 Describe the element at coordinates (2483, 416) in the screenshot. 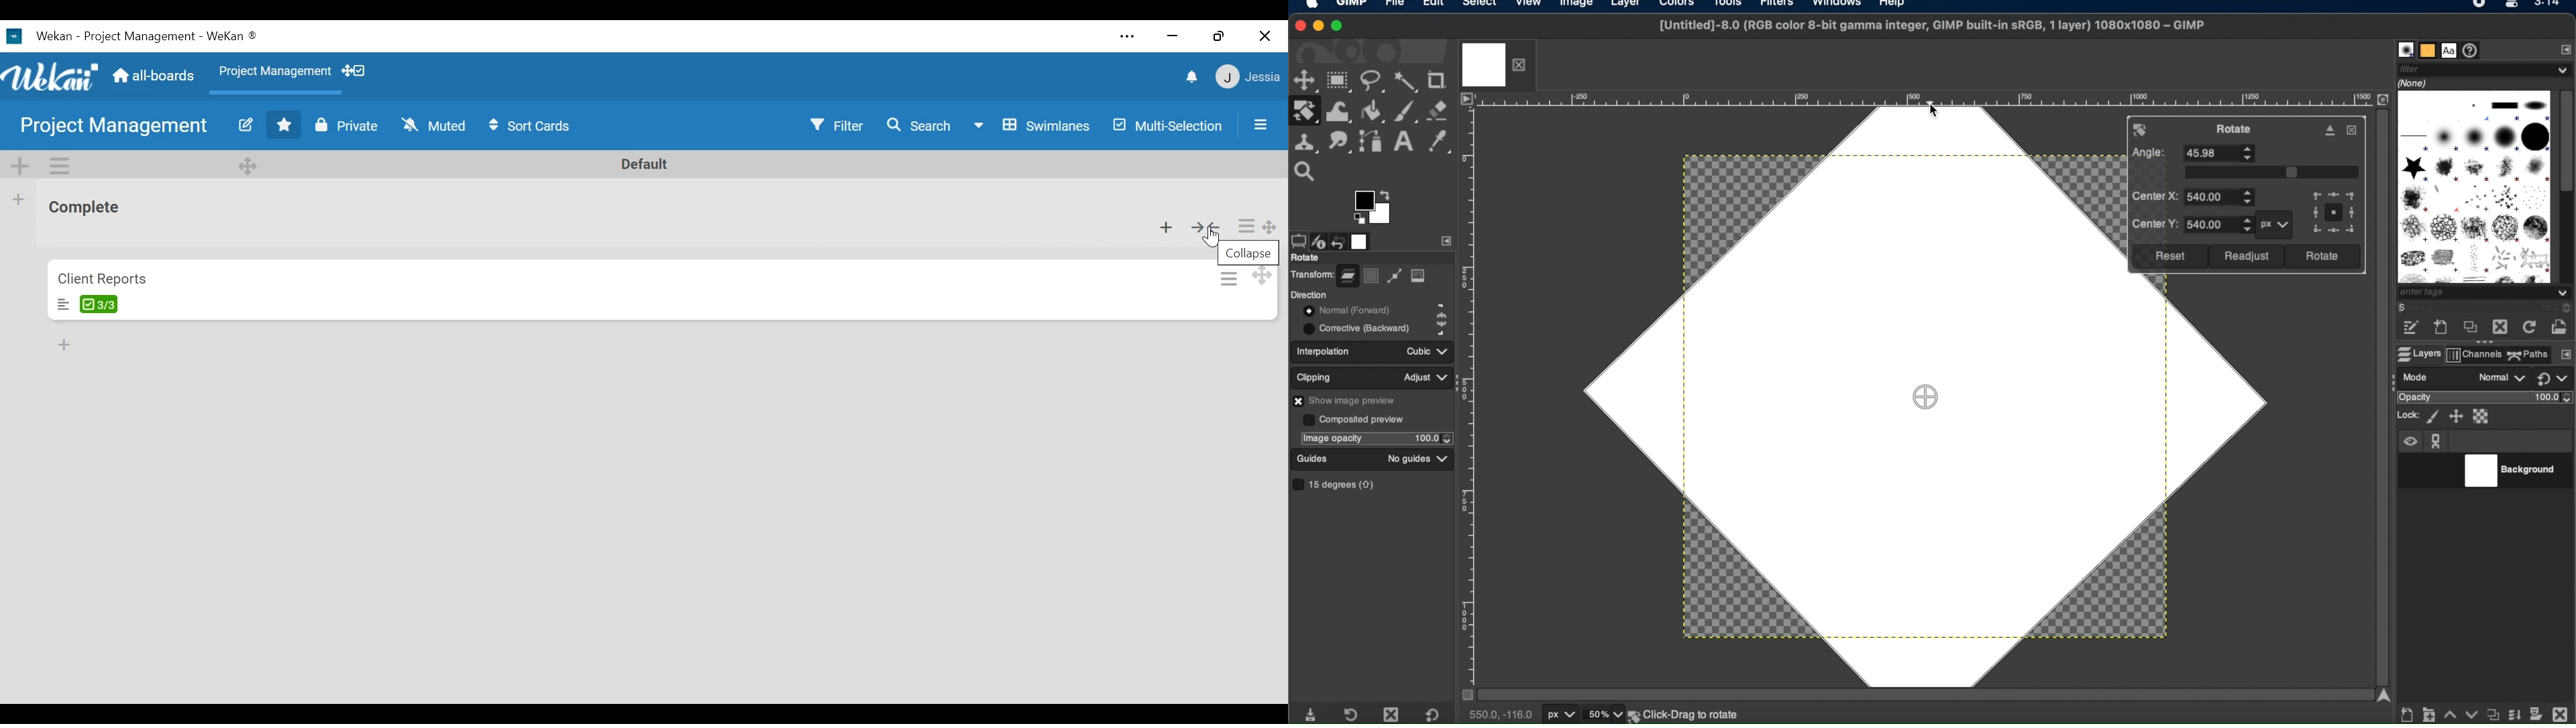

I see `lock alpha channel` at that location.